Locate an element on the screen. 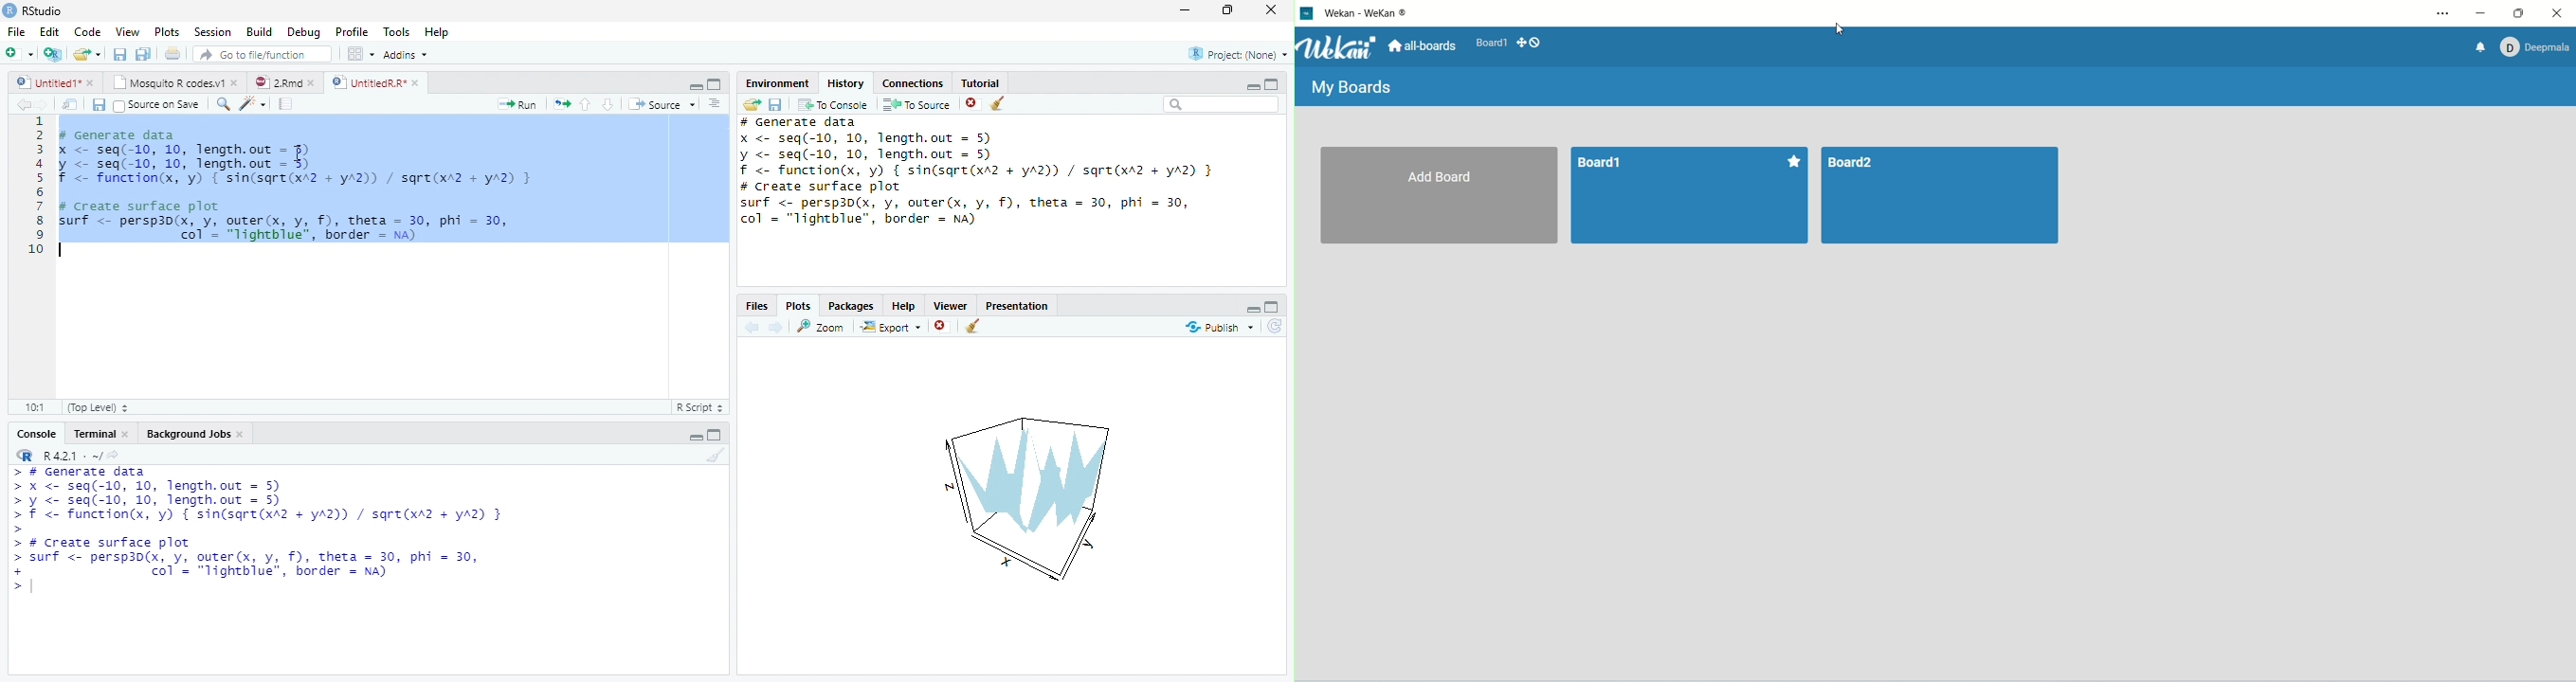 This screenshot has width=2576, height=700. Go to next section/chunk is located at coordinates (608, 103).